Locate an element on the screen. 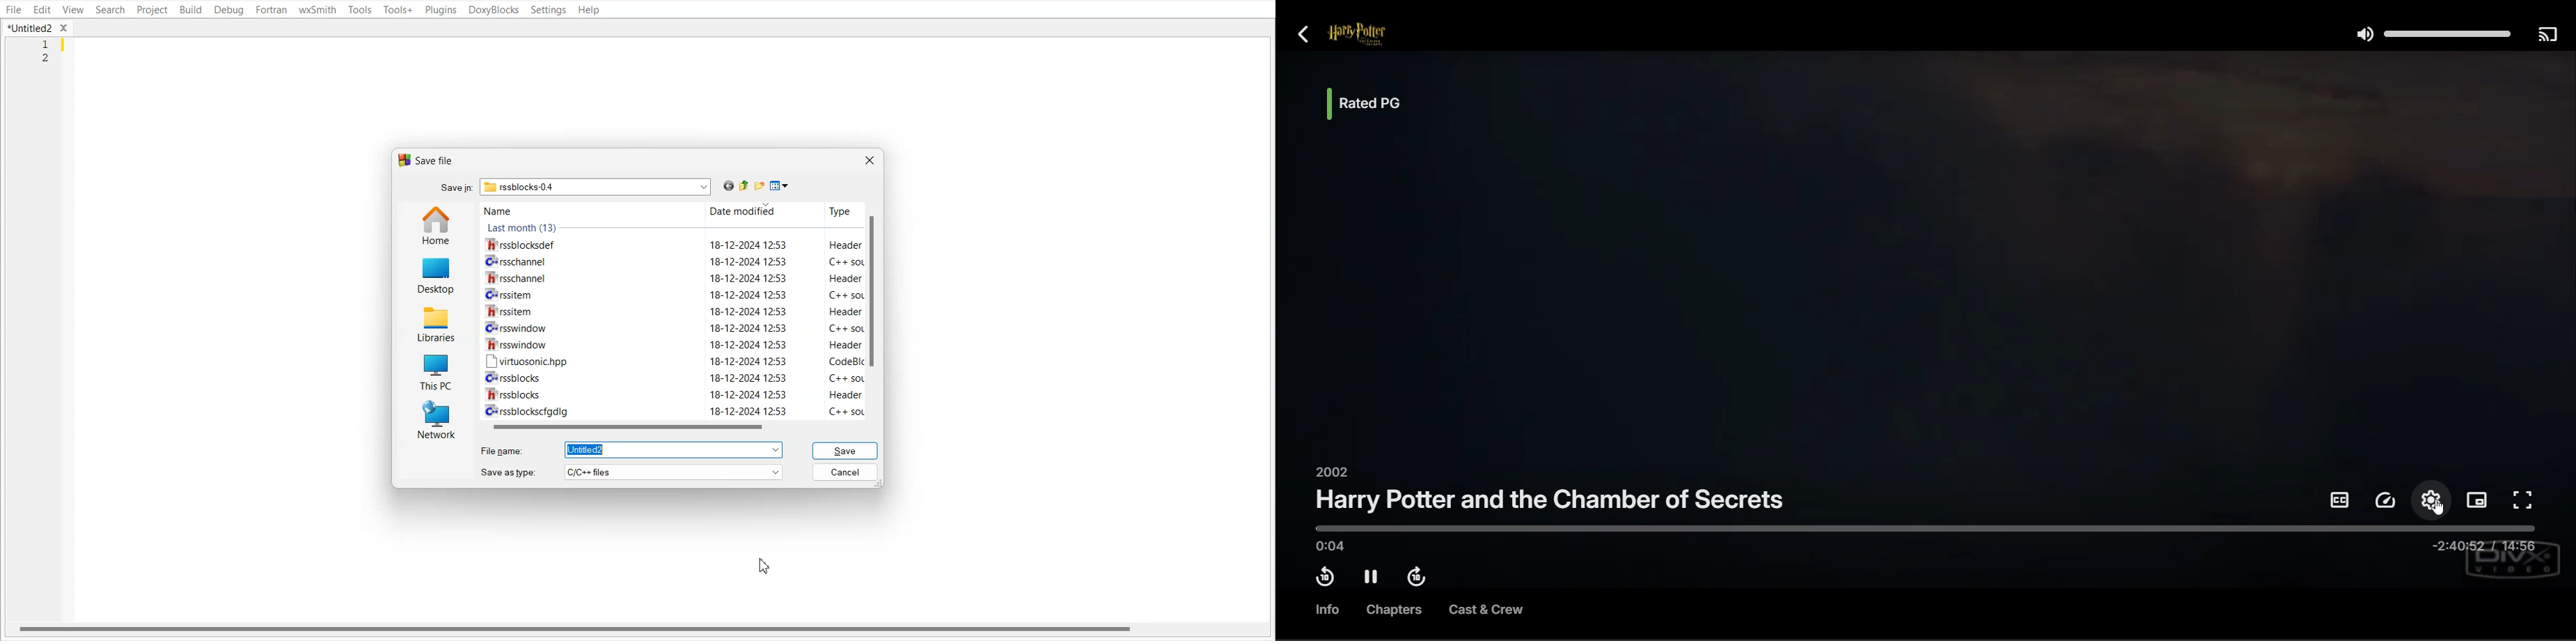 Image resolution: width=2576 pixels, height=644 pixels. wxSmith is located at coordinates (318, 9).